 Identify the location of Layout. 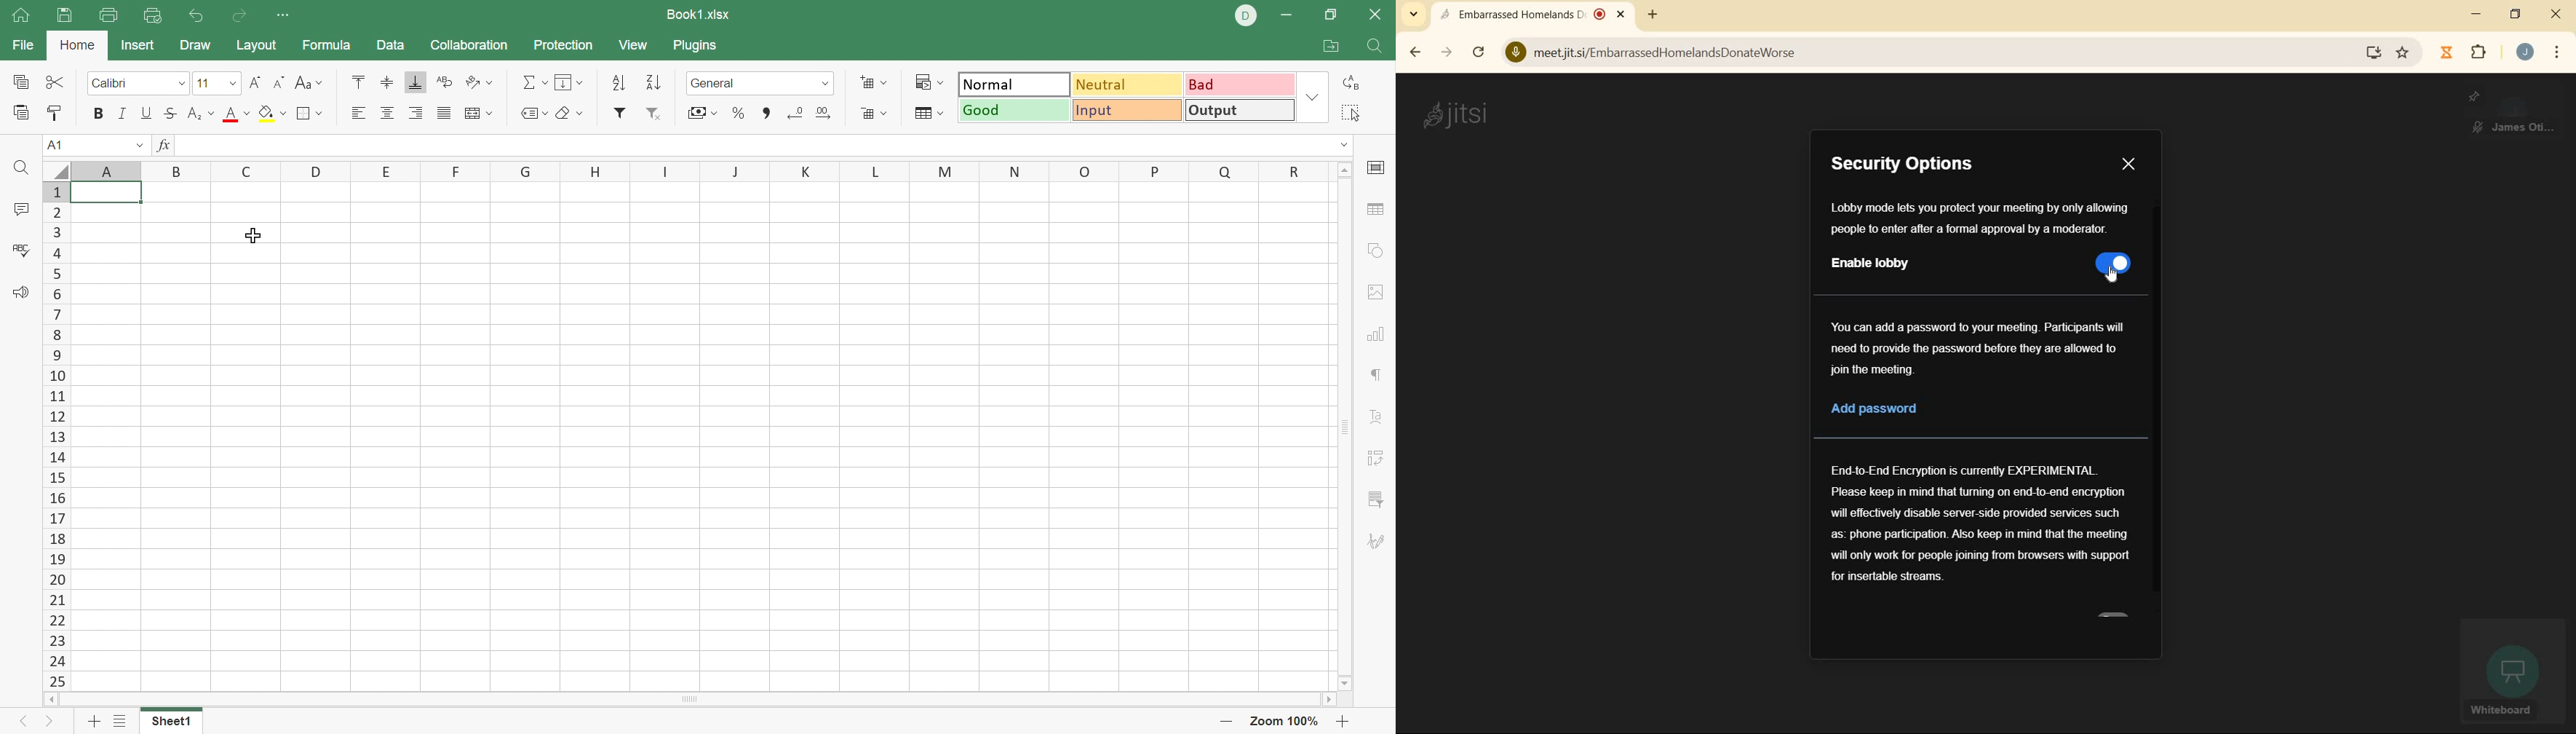
(258, 46).